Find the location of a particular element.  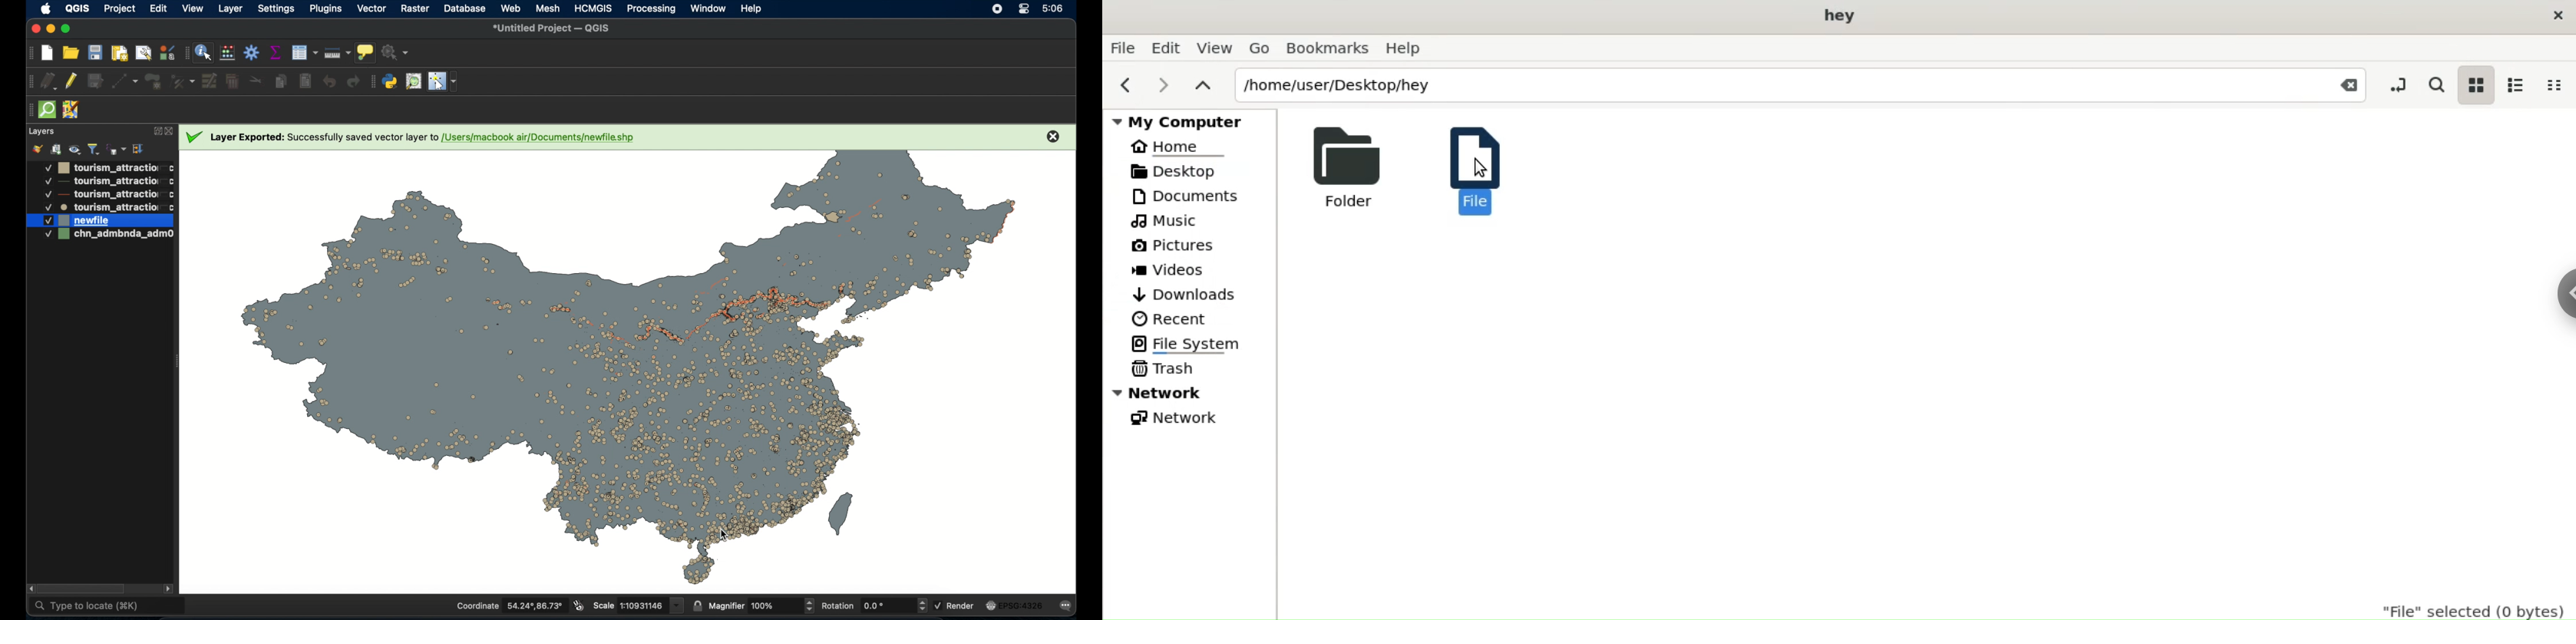

layer exported confirmation pop up is located at coordinates (415, 138).